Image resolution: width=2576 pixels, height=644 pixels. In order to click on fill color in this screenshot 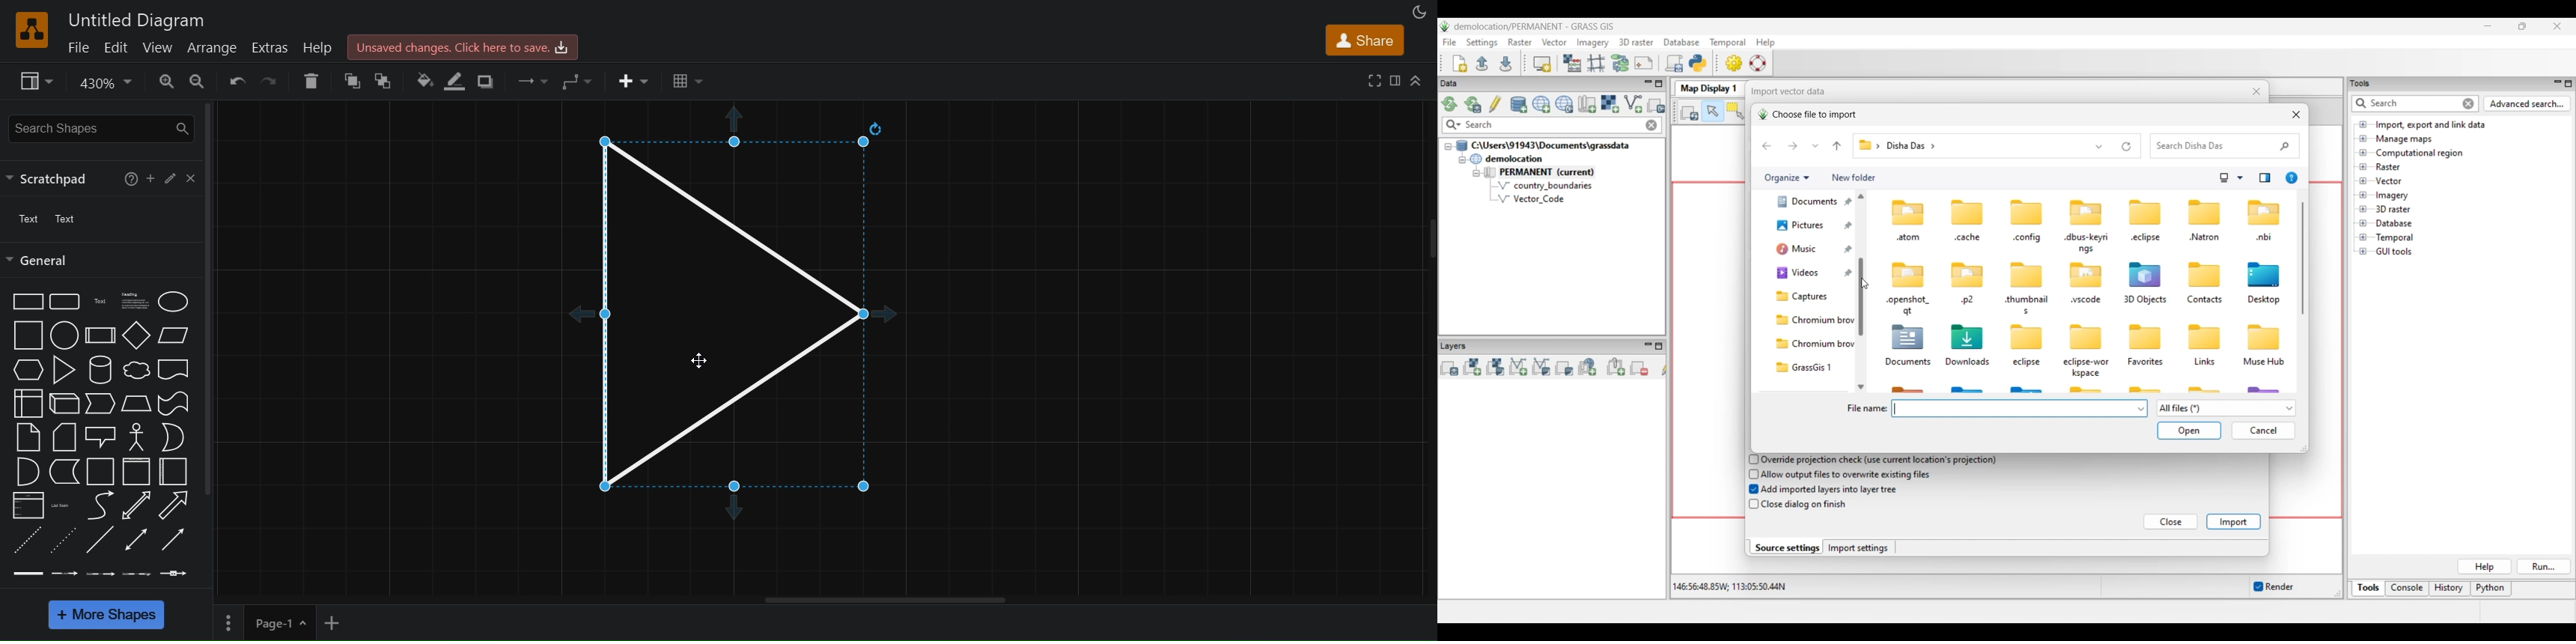, I will do `click(423, 77)`.